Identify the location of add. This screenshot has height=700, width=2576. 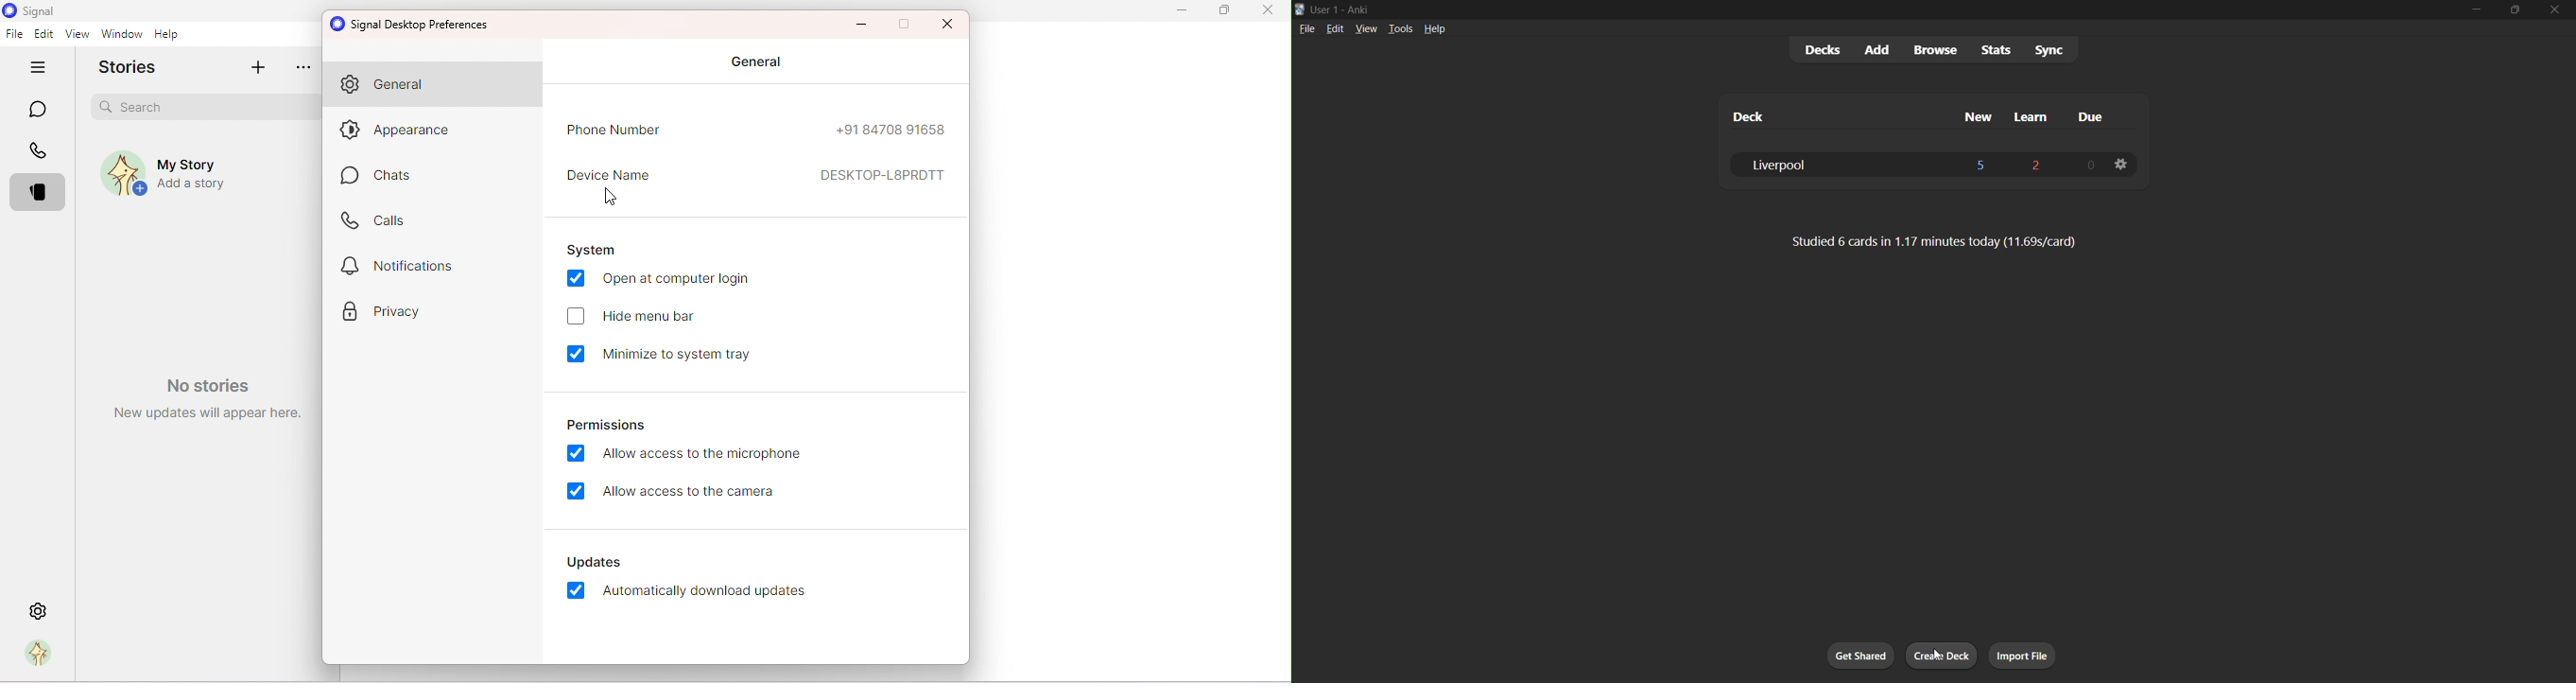
(1872, 50).